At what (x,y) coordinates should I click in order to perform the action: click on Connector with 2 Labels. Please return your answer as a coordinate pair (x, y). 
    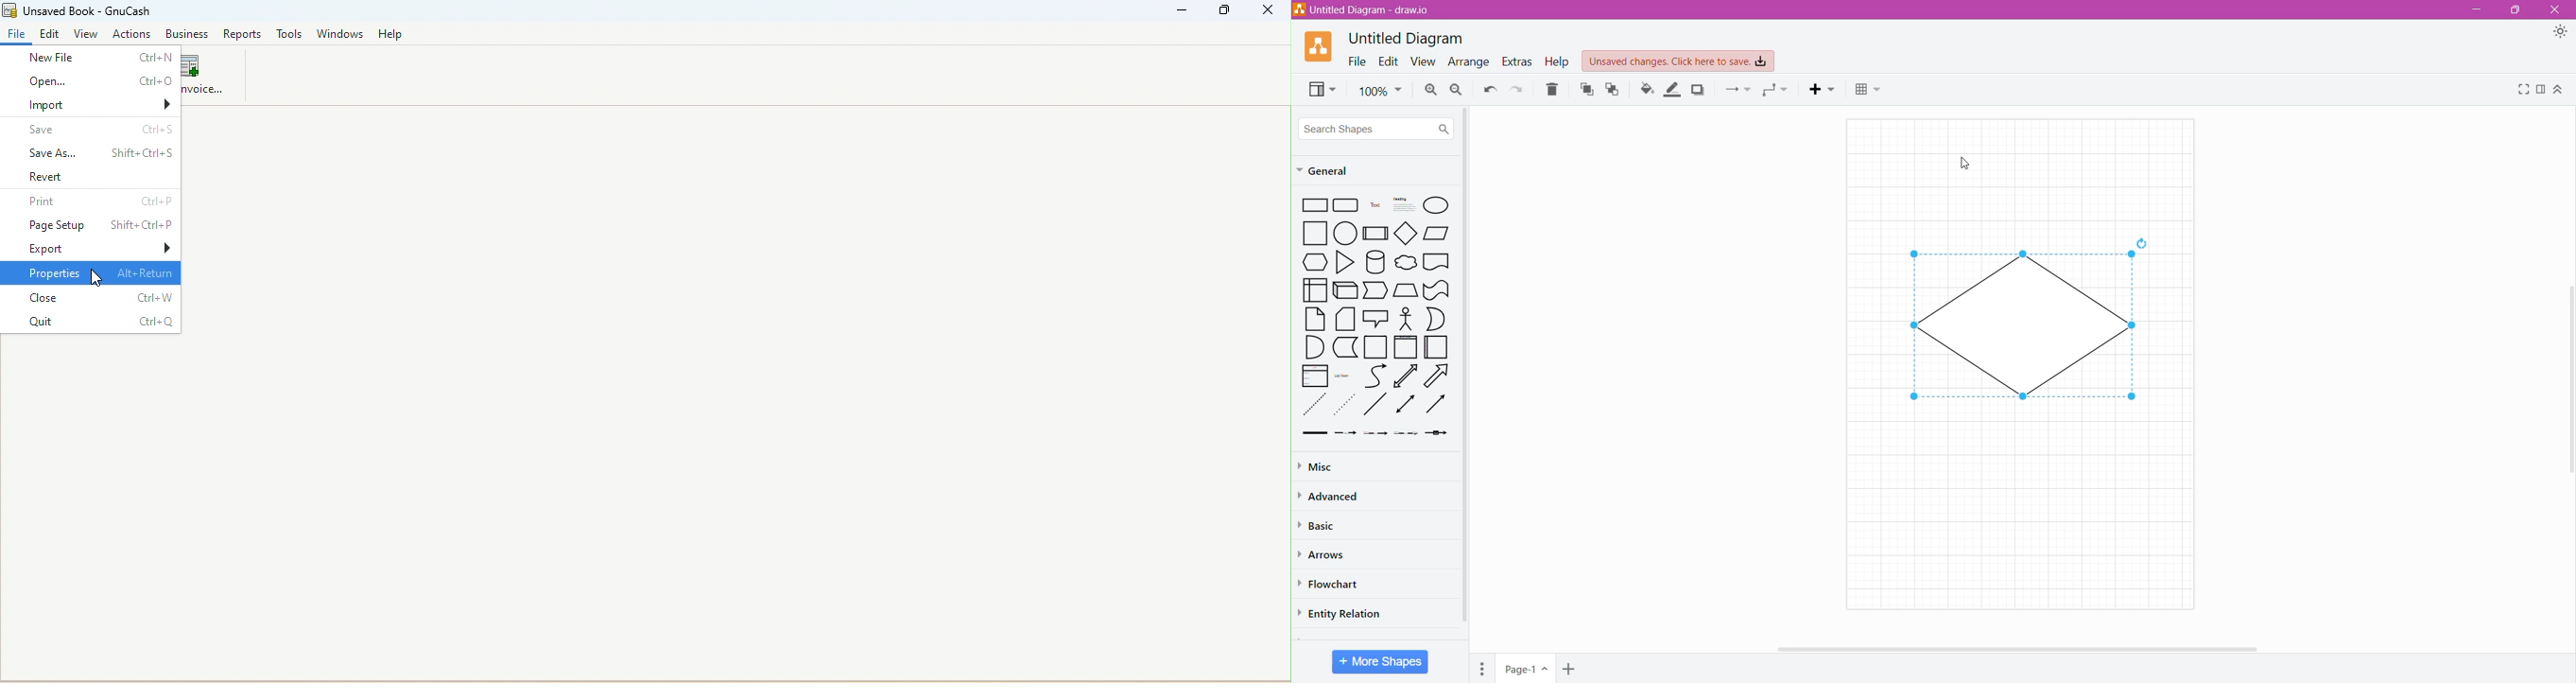
    Looking at the image, I should click on (1376, 435).